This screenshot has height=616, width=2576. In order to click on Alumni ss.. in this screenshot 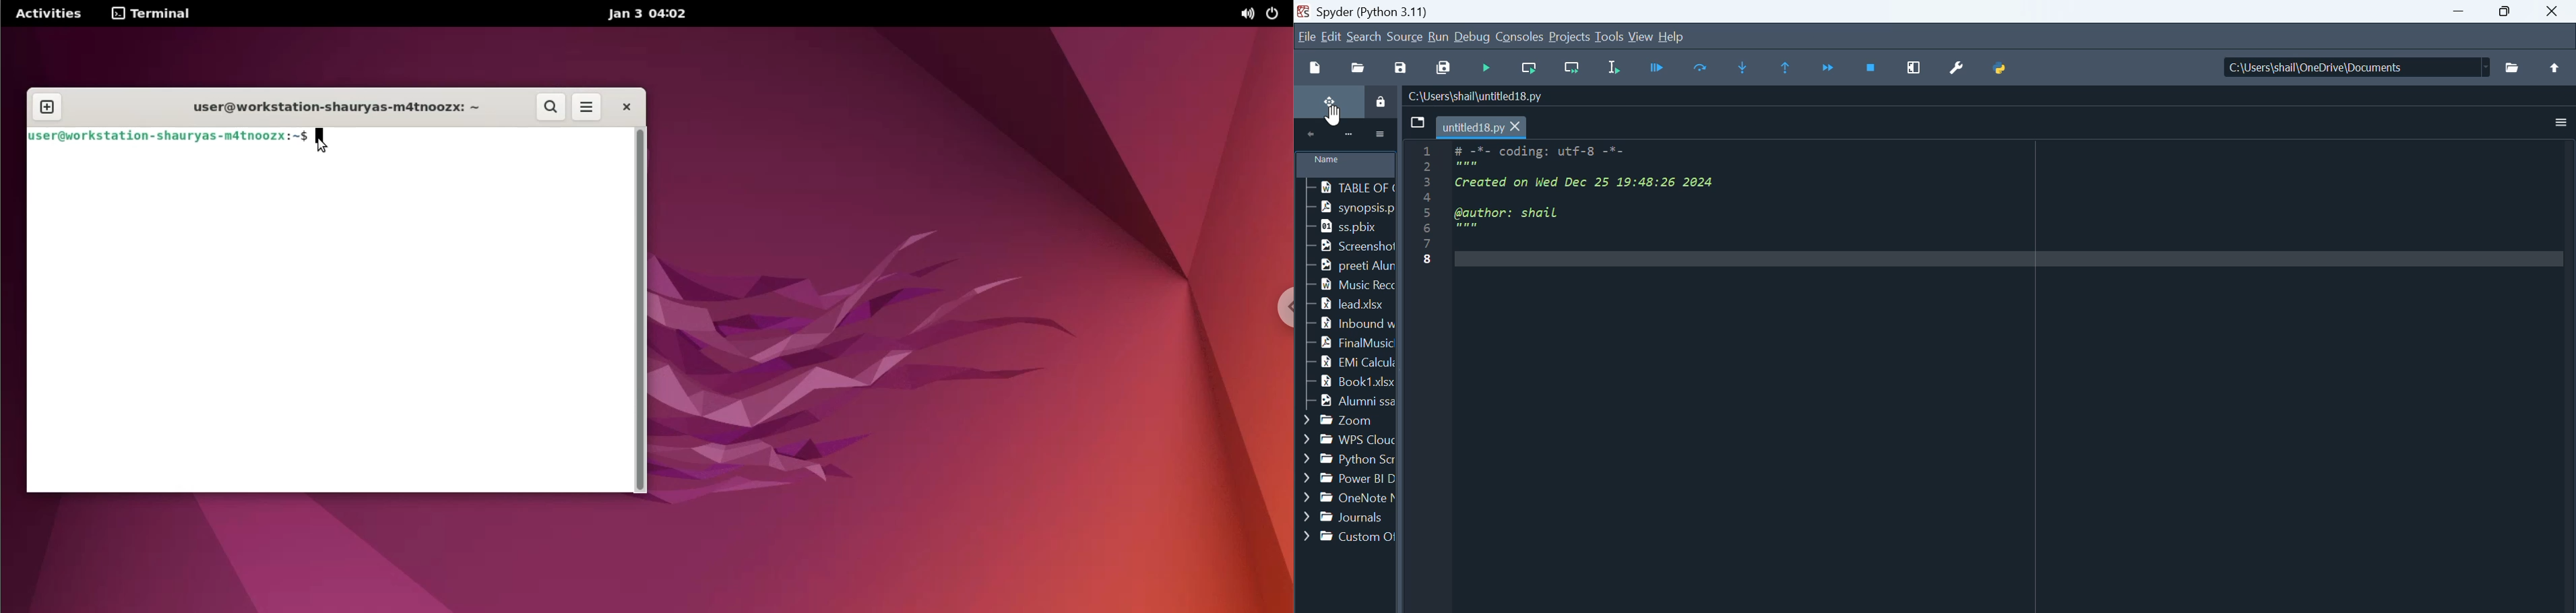, I will do `click(1344, 403)`.